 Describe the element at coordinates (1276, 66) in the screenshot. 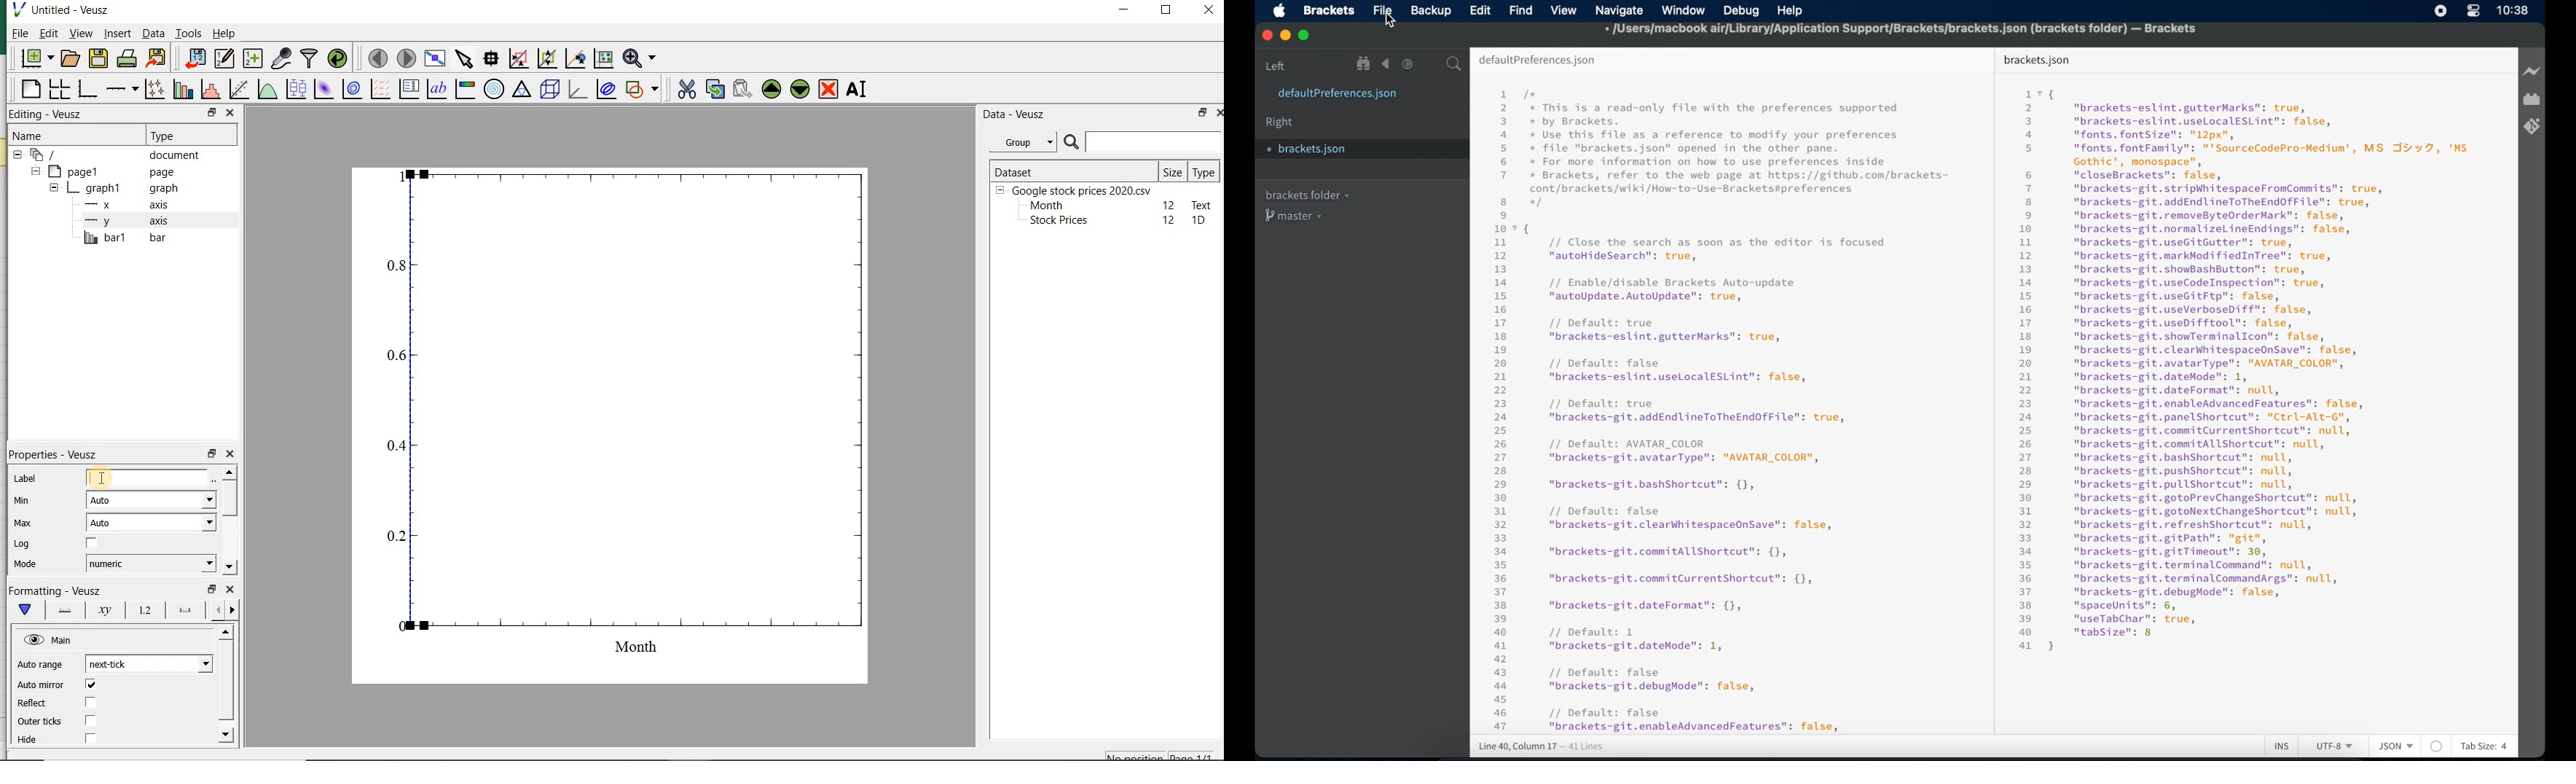

I see `left` at that location.